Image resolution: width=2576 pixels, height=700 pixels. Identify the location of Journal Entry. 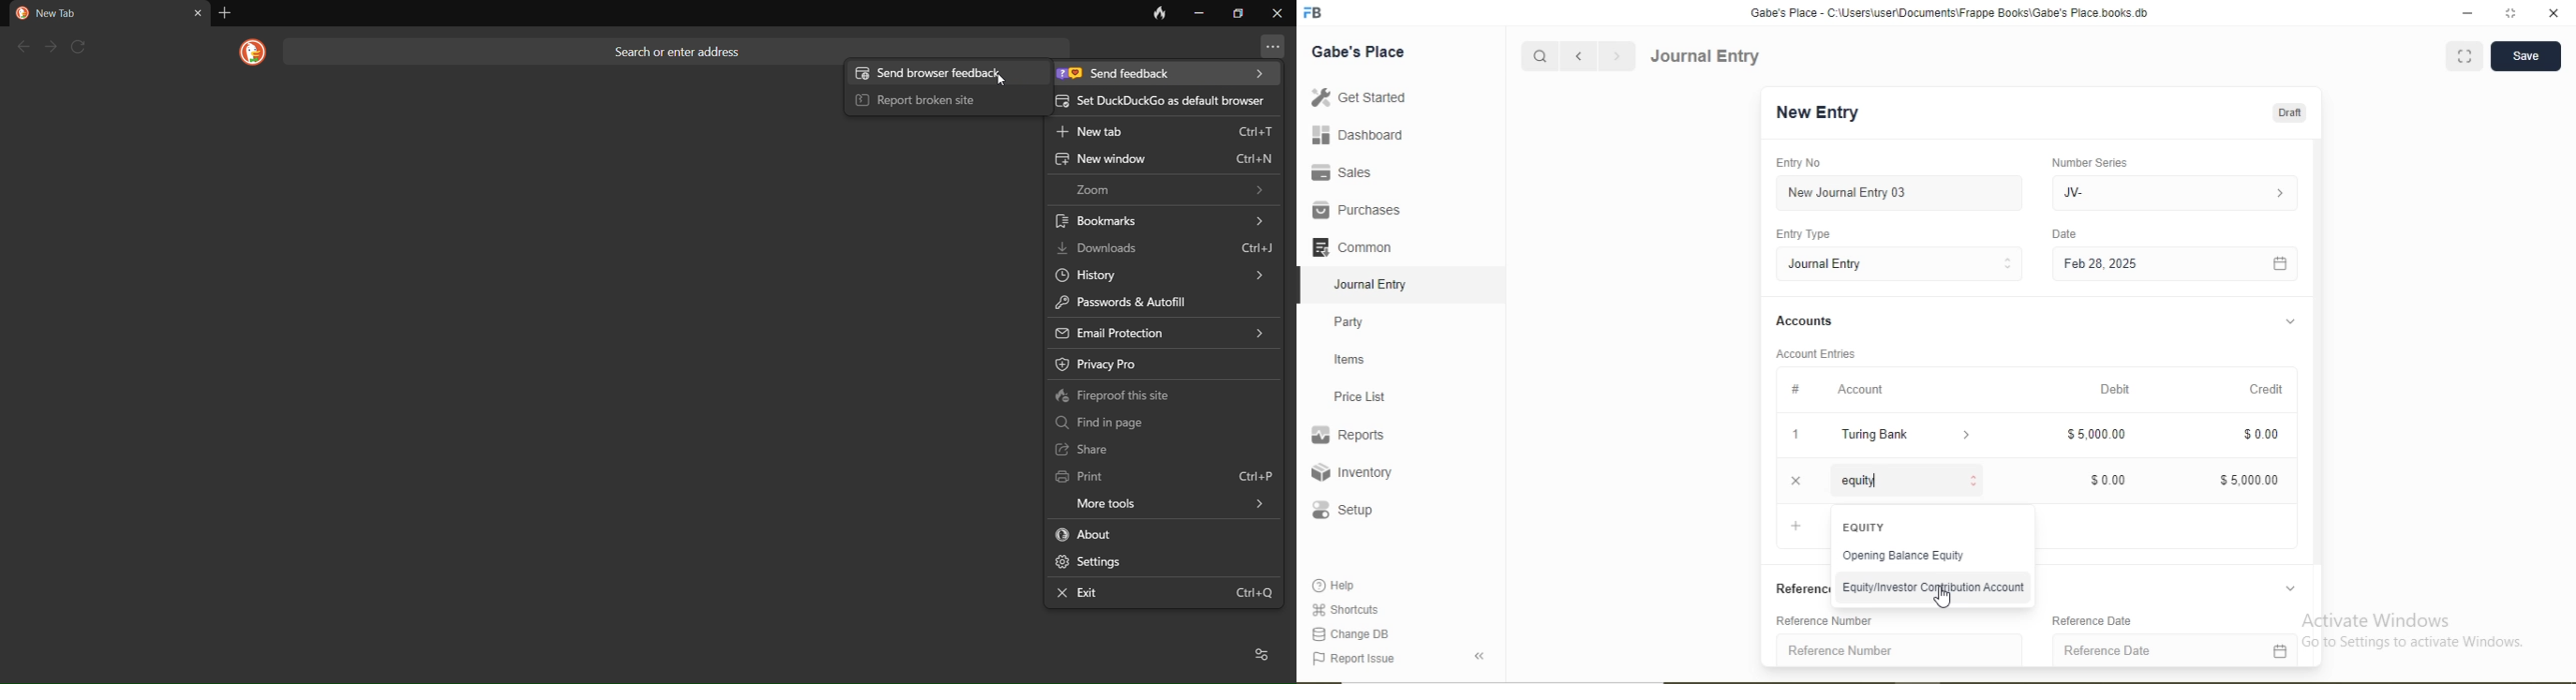
(1827, 264).